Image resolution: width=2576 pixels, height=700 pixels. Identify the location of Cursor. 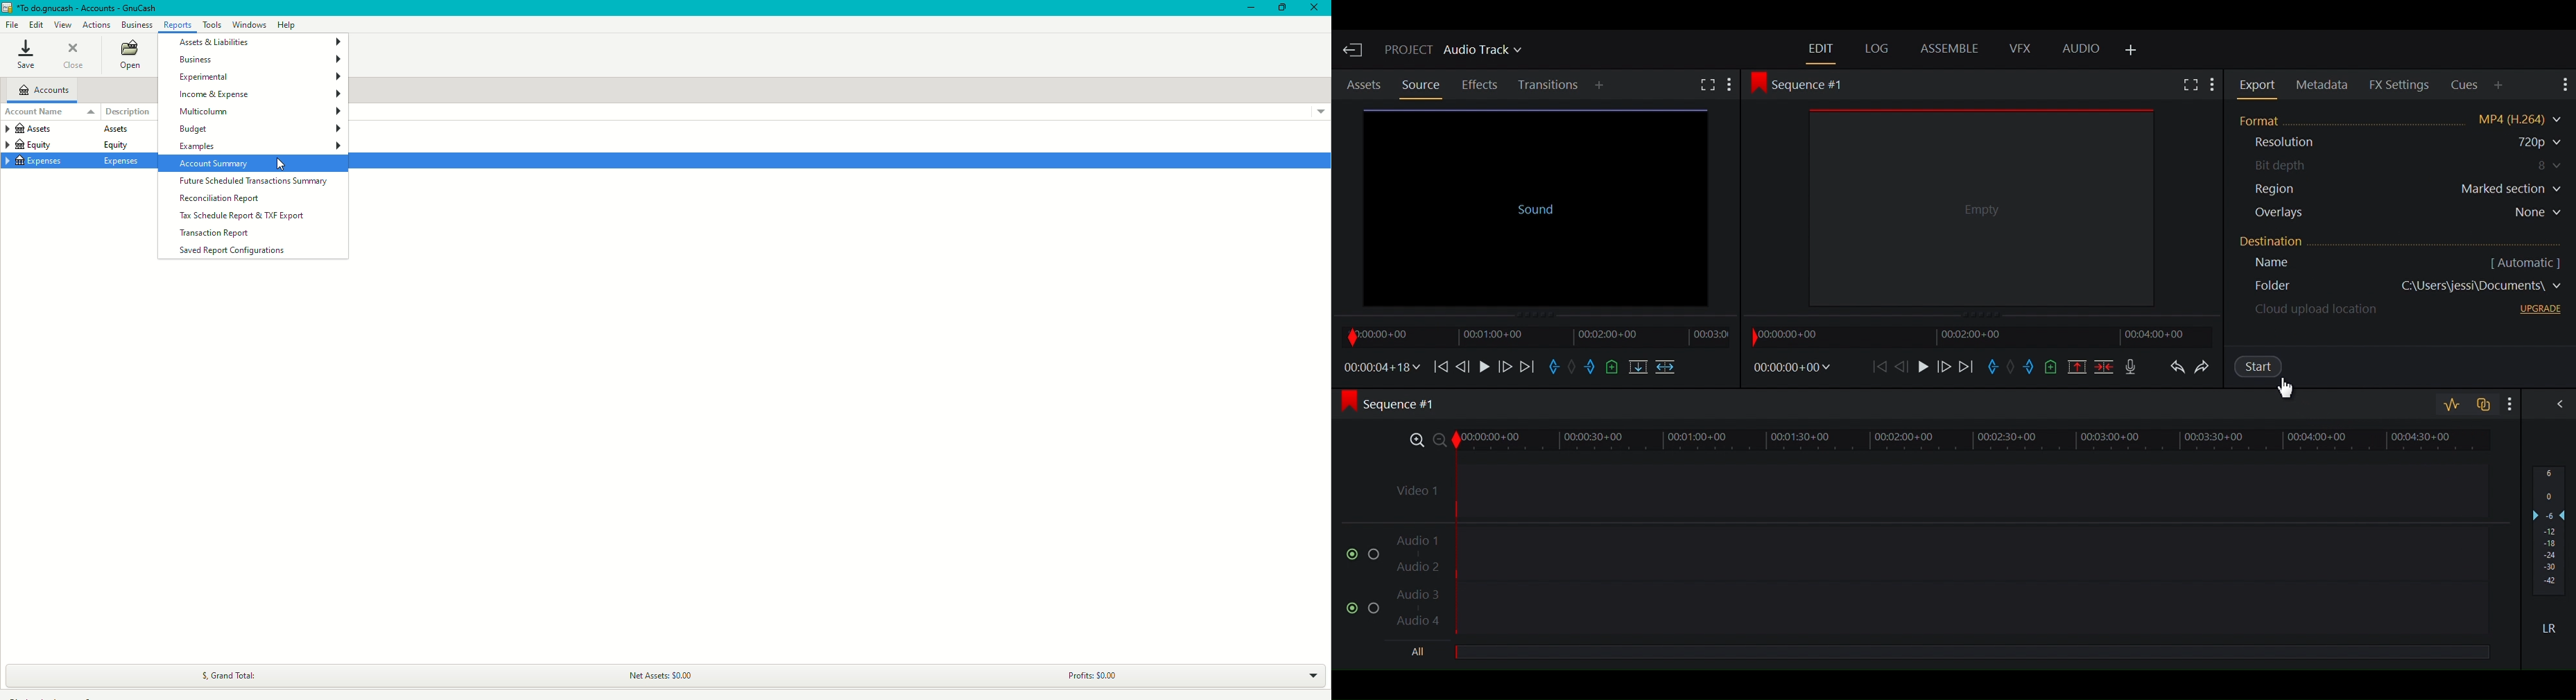
(2289, 390).